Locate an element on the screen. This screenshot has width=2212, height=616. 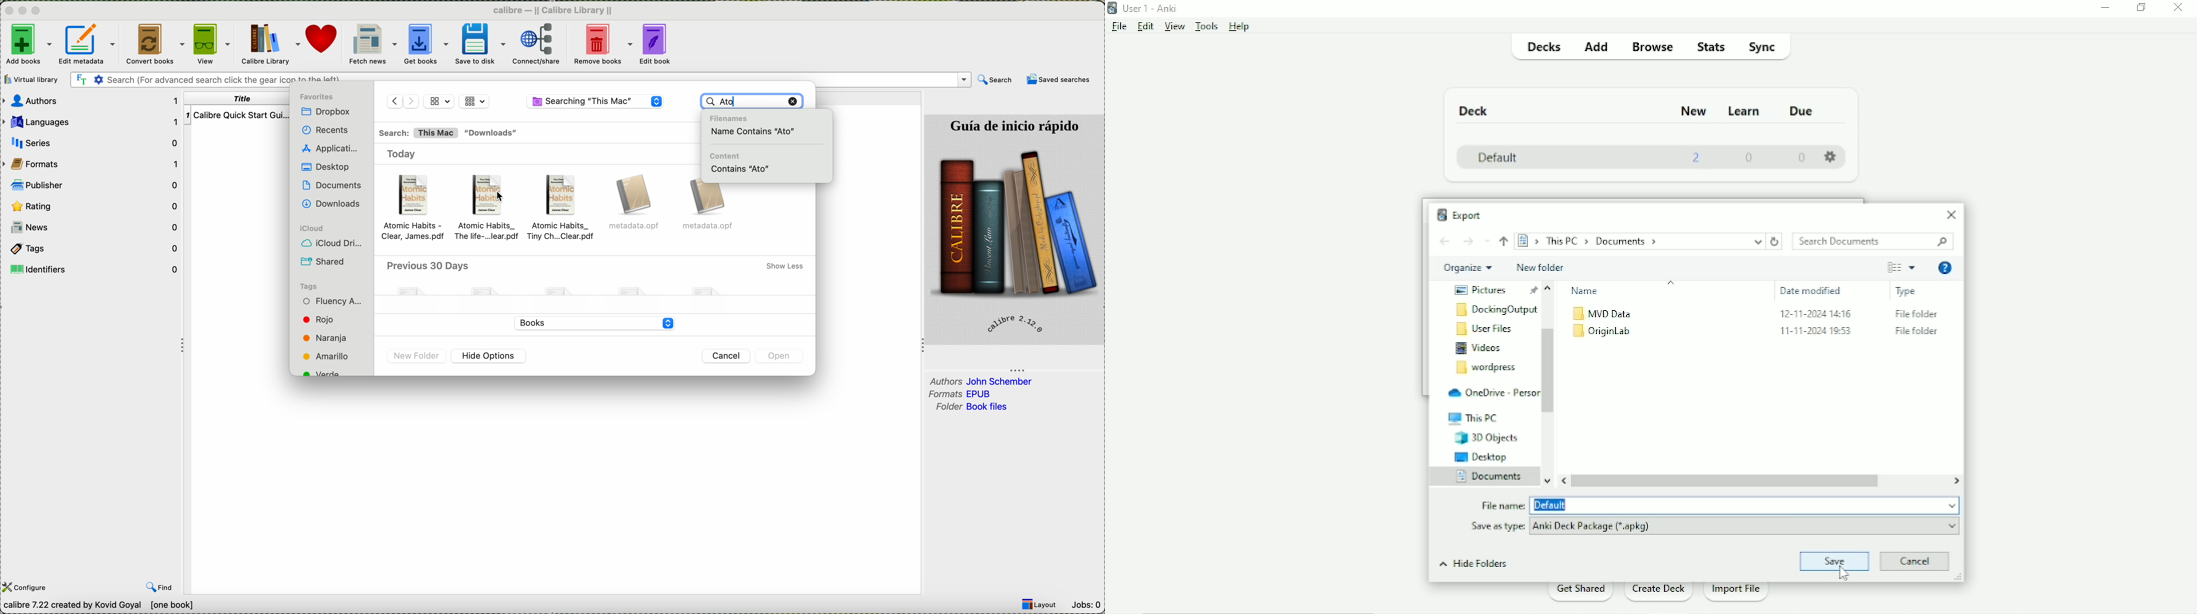
remove is located at coordinates (794, 101).